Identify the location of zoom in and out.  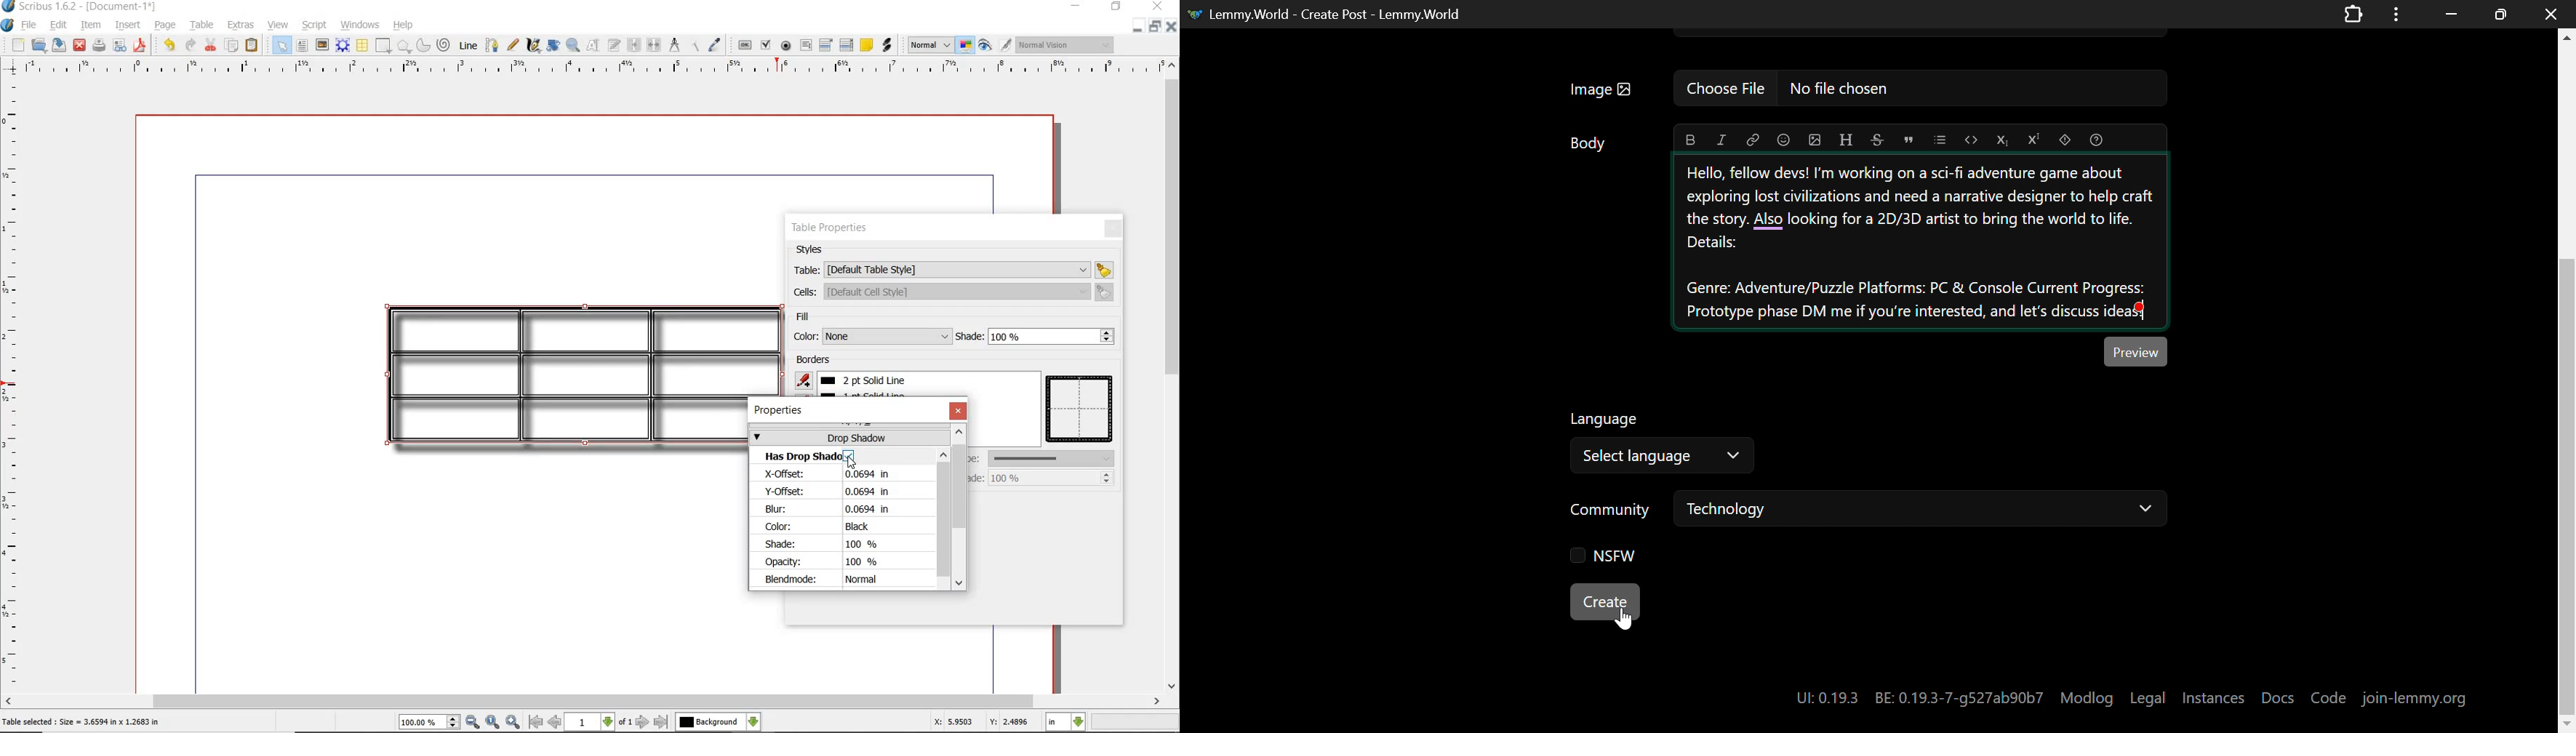
(574, 46).